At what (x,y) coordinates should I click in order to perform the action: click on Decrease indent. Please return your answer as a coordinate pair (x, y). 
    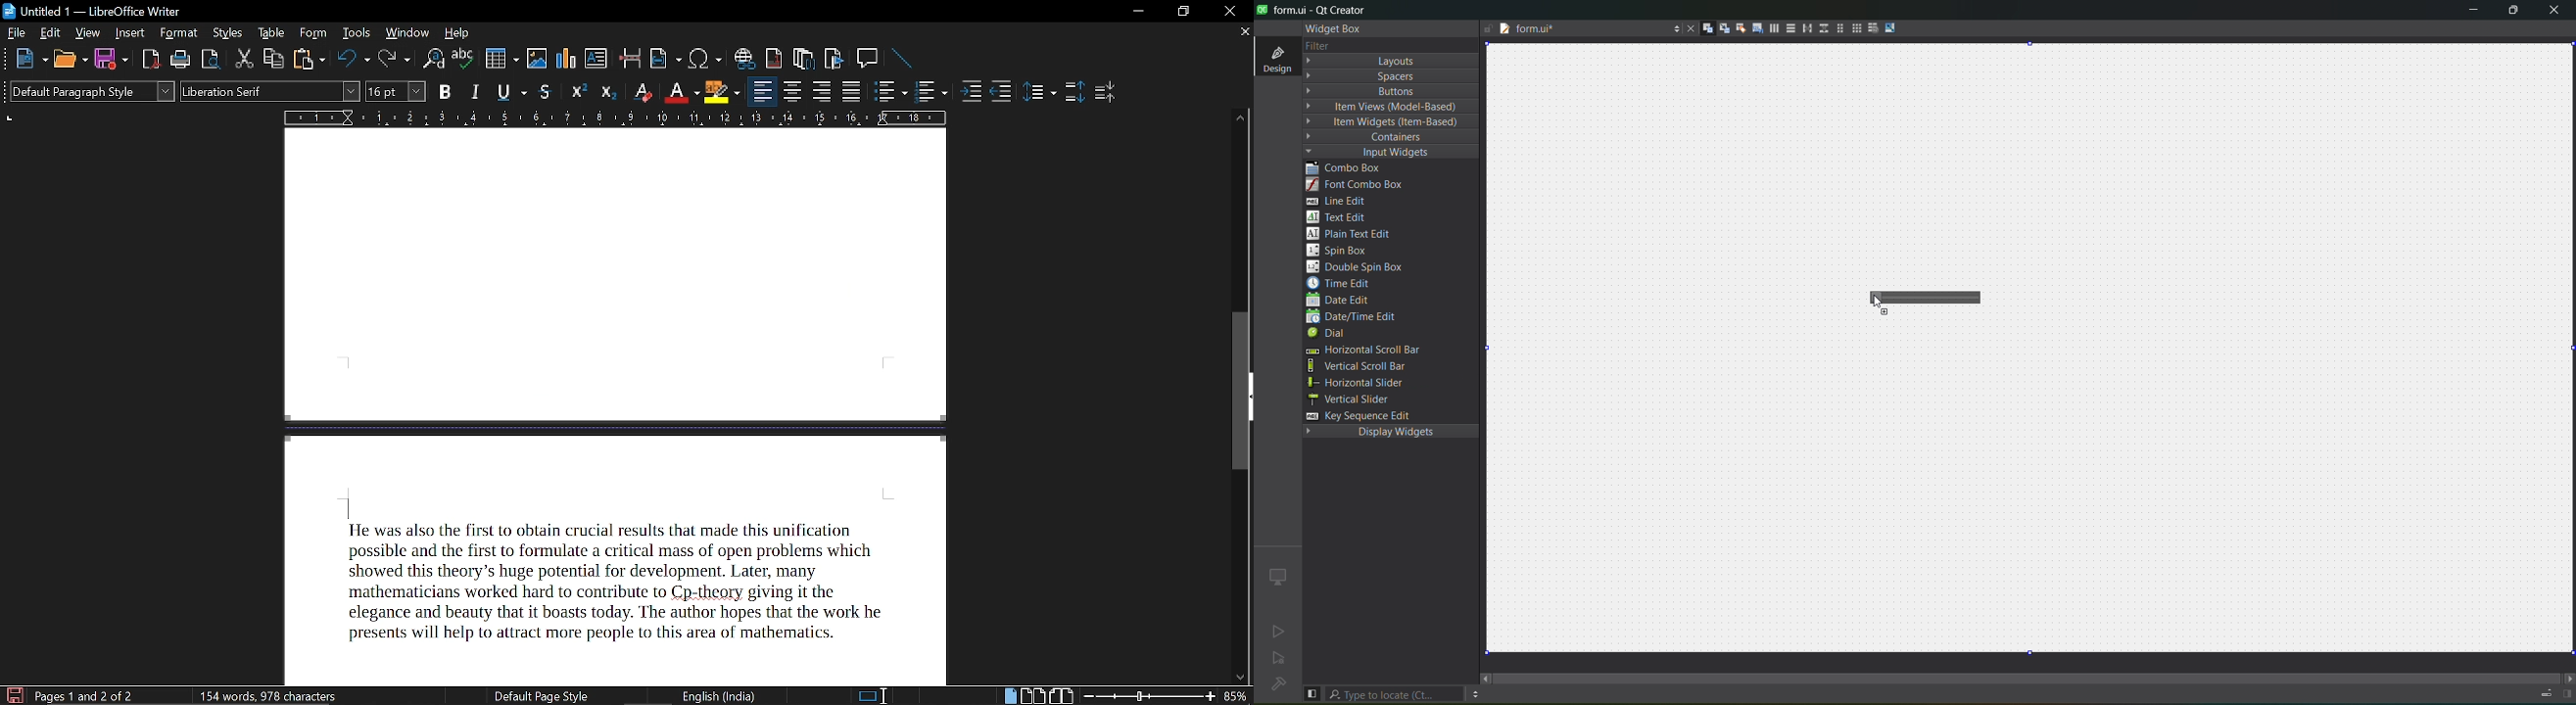
    Looking at the image, I should click on (1001, 90).